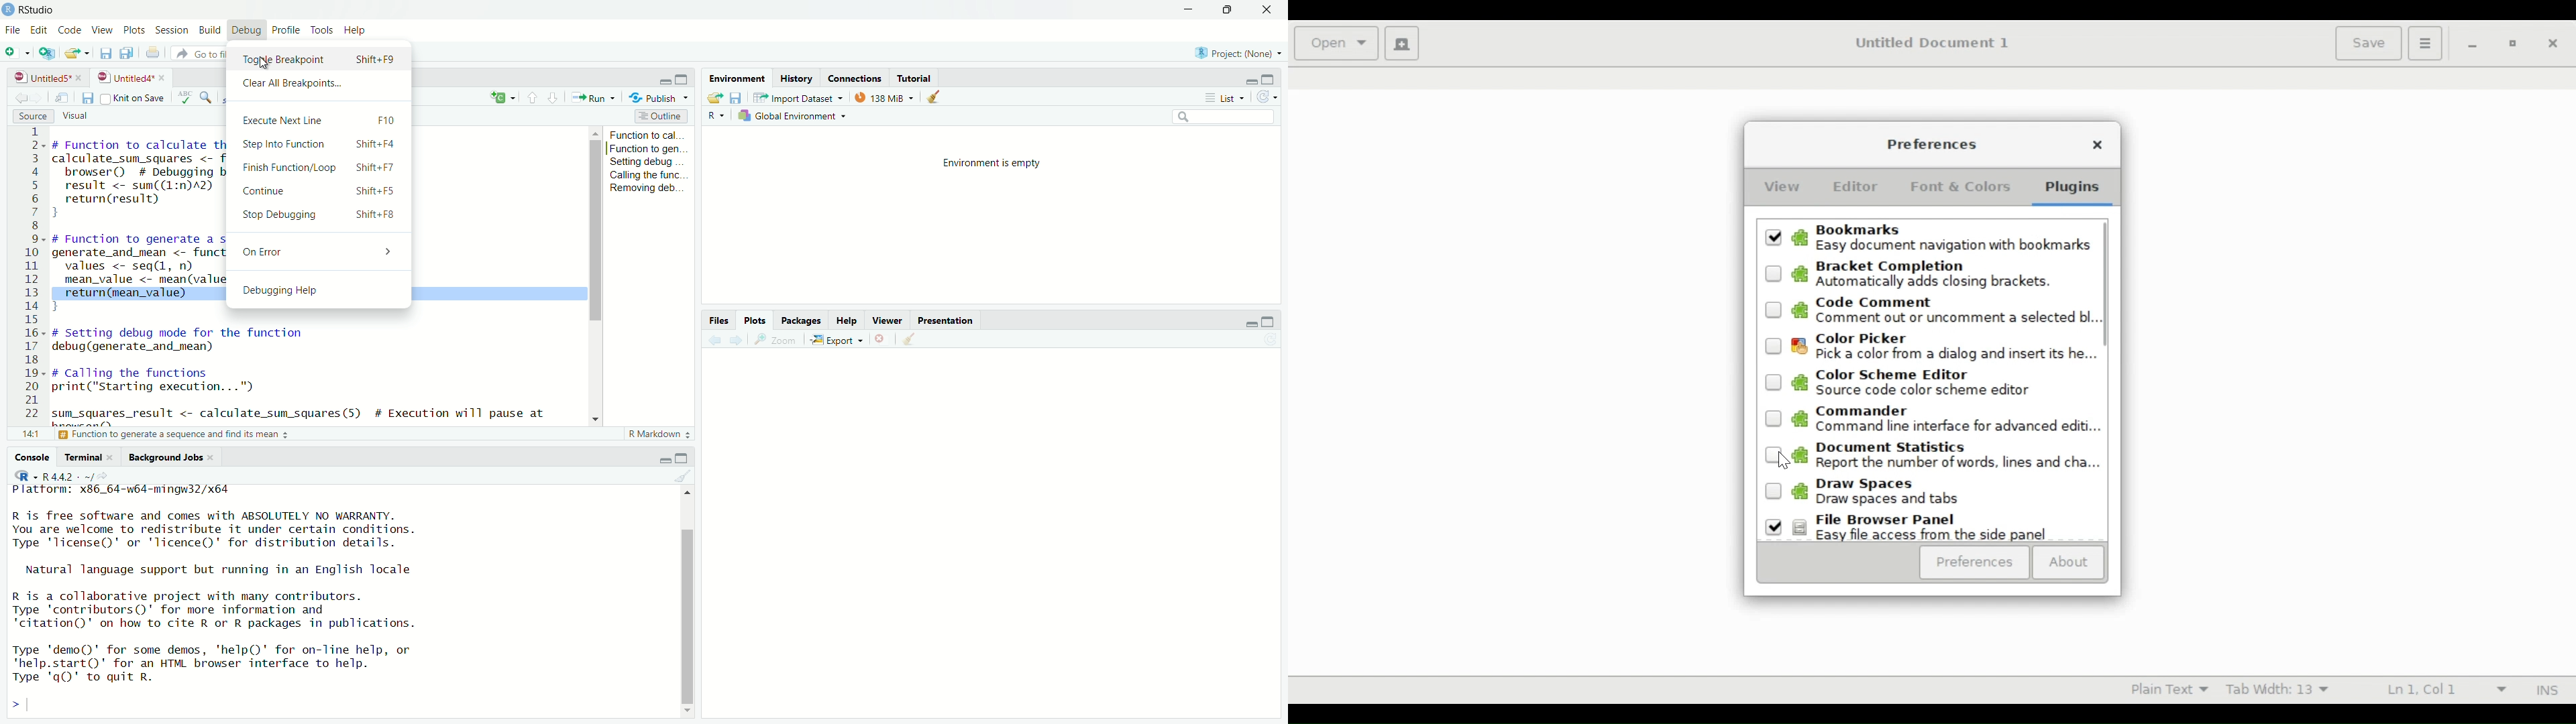  What do you see at coordinates (1245, 321) in the screenshot?
I see `minimize` at bounding box center [1245, 321].